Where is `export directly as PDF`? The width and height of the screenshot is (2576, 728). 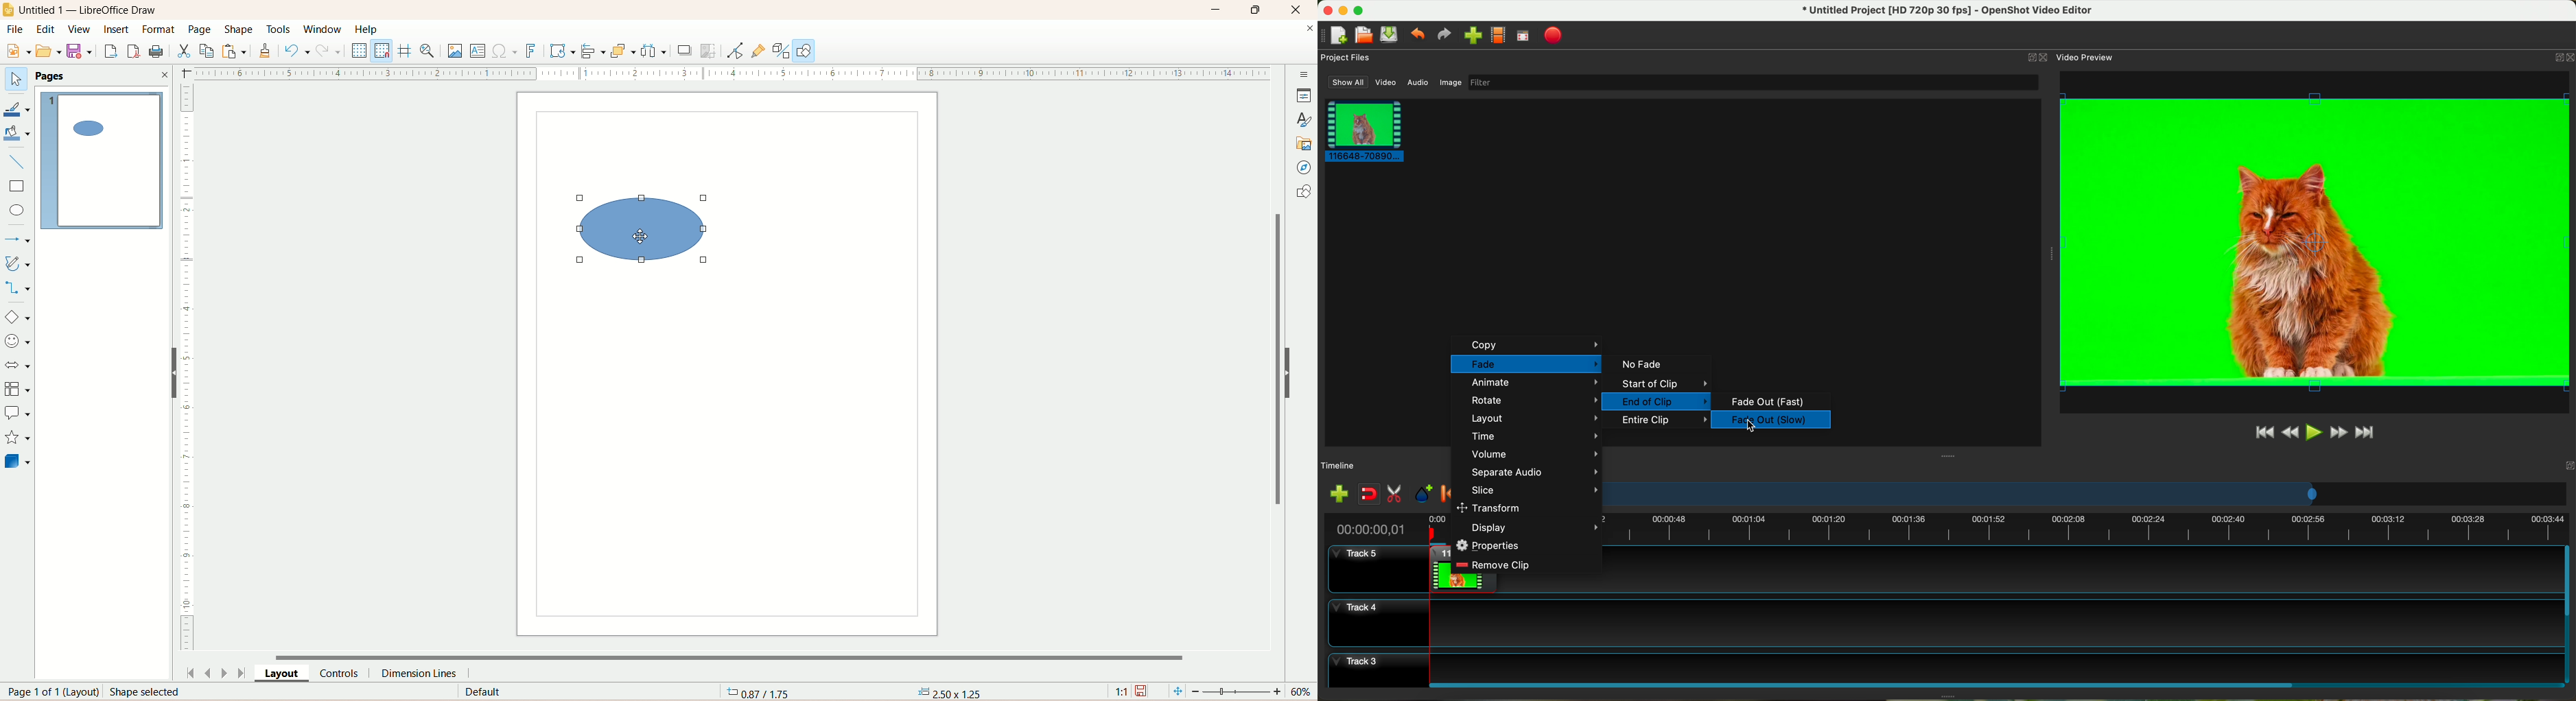 export directly as PDF is located at coordinates (134, 51).